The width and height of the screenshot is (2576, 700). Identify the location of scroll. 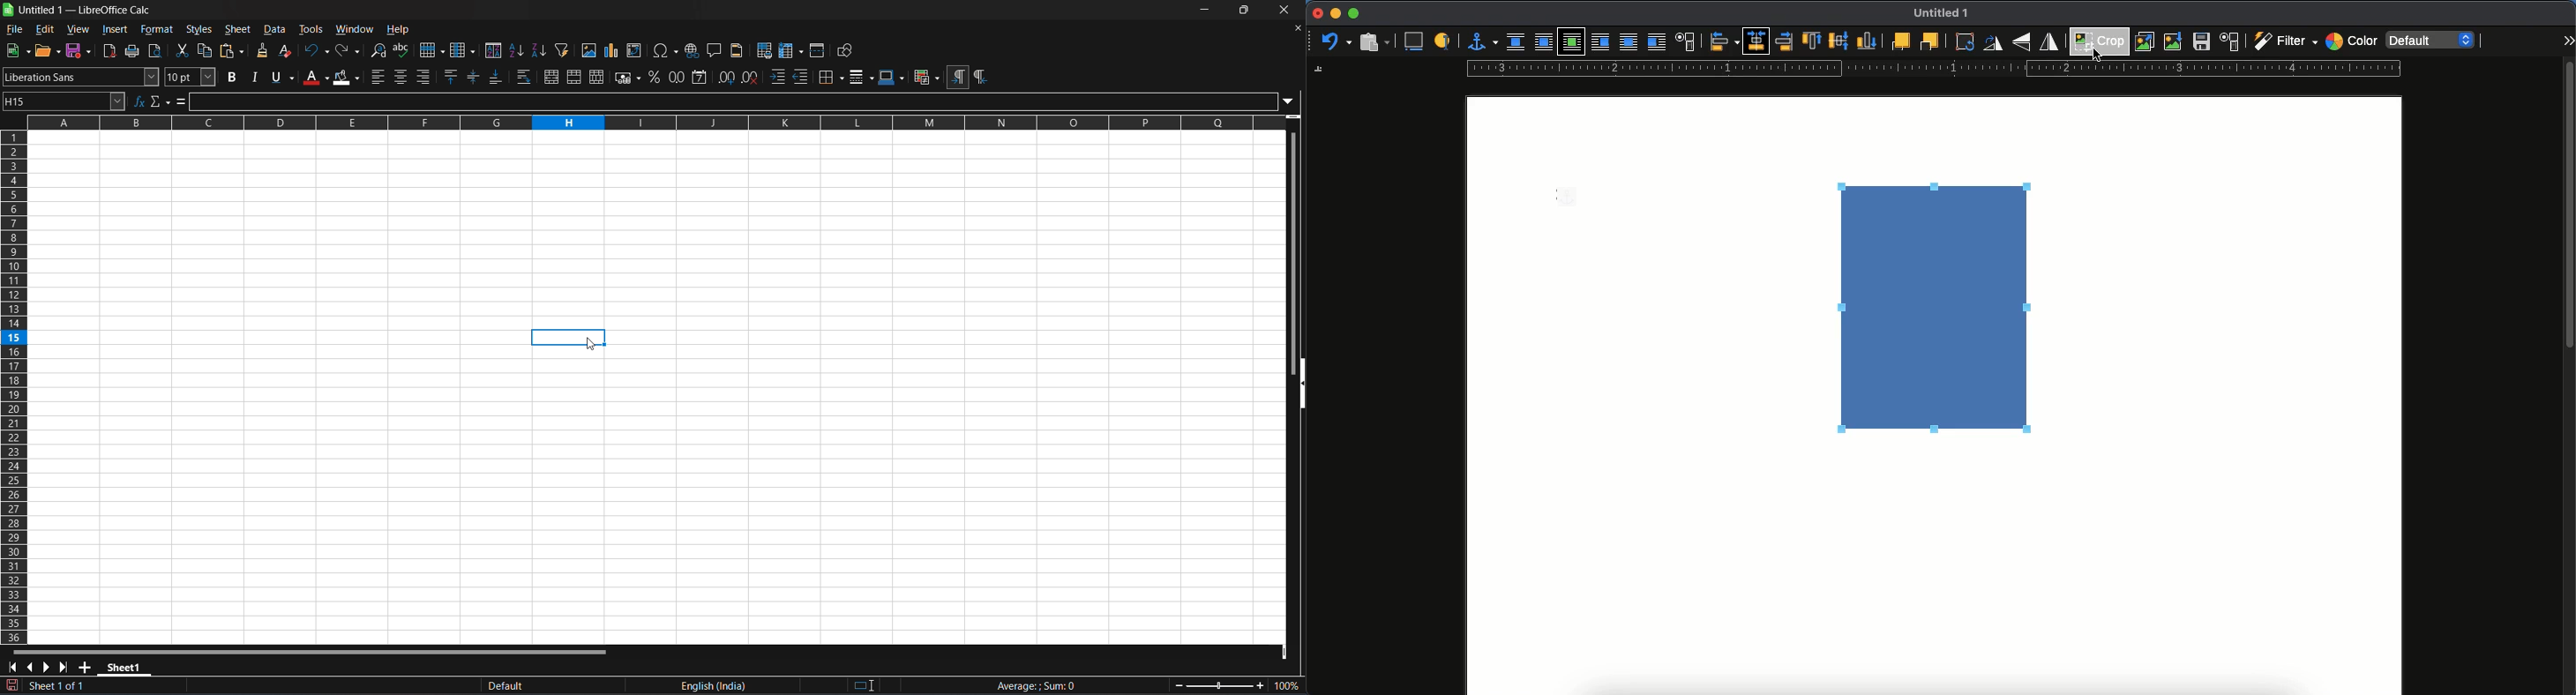
(2570, 377).